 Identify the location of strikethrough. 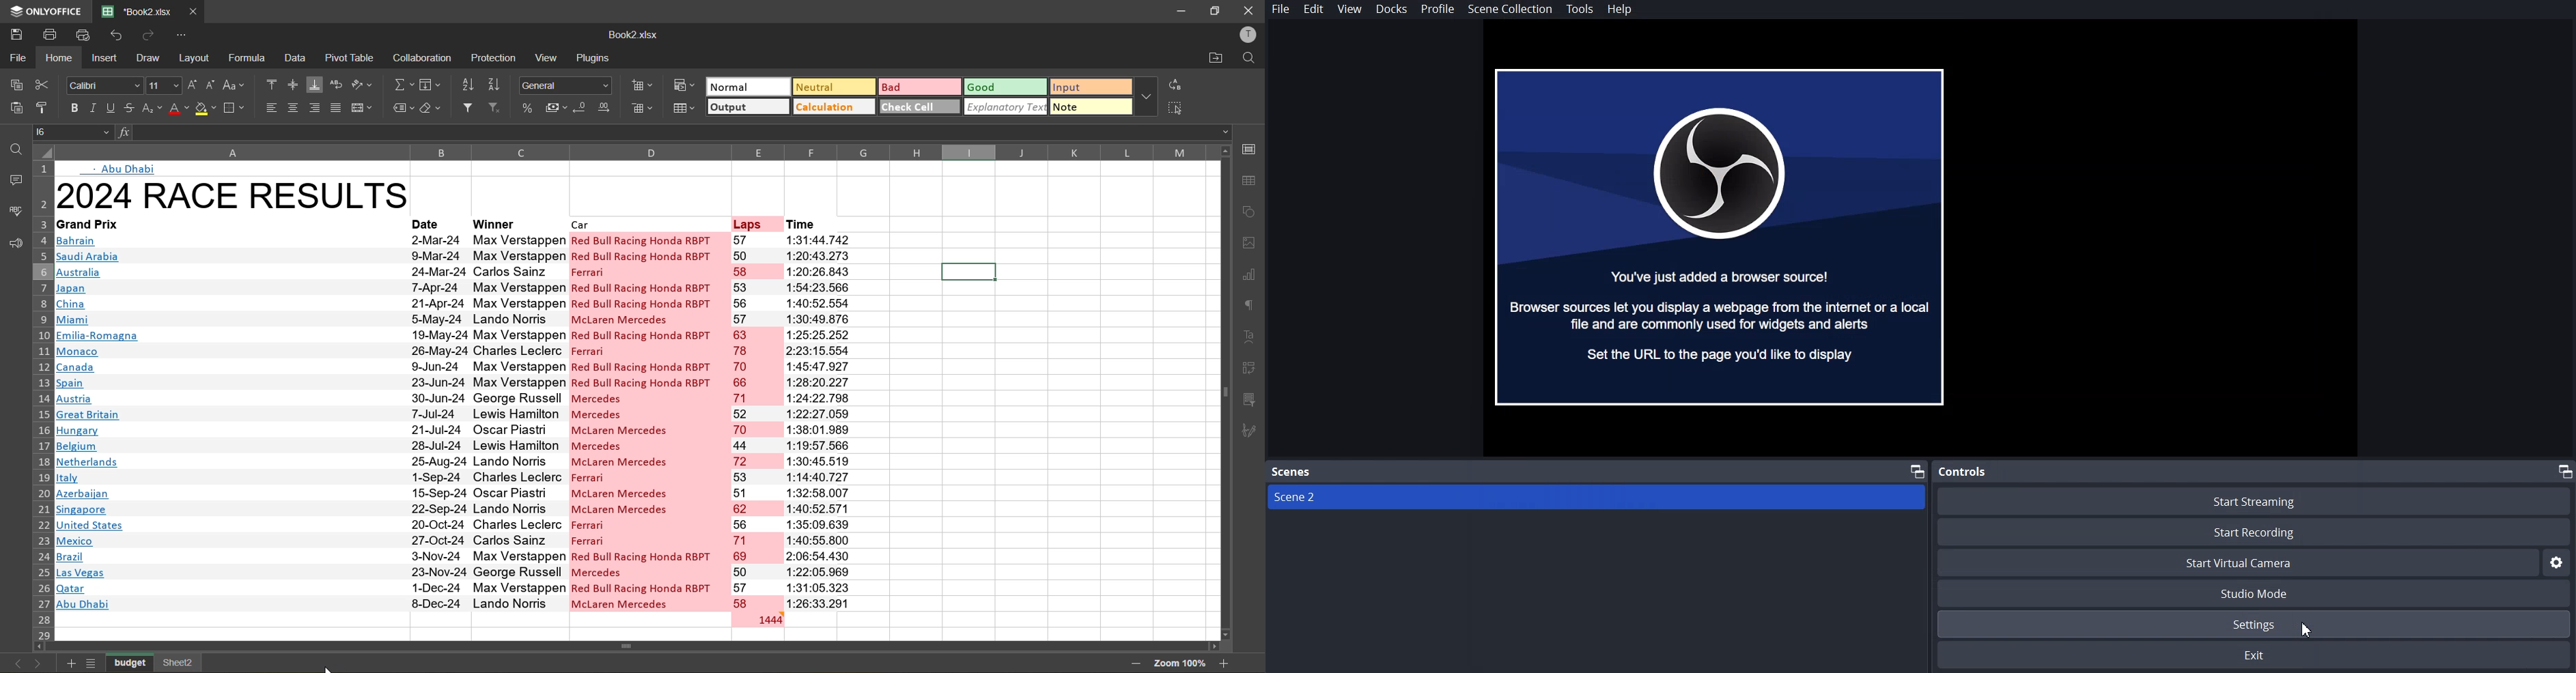
(127, 108).